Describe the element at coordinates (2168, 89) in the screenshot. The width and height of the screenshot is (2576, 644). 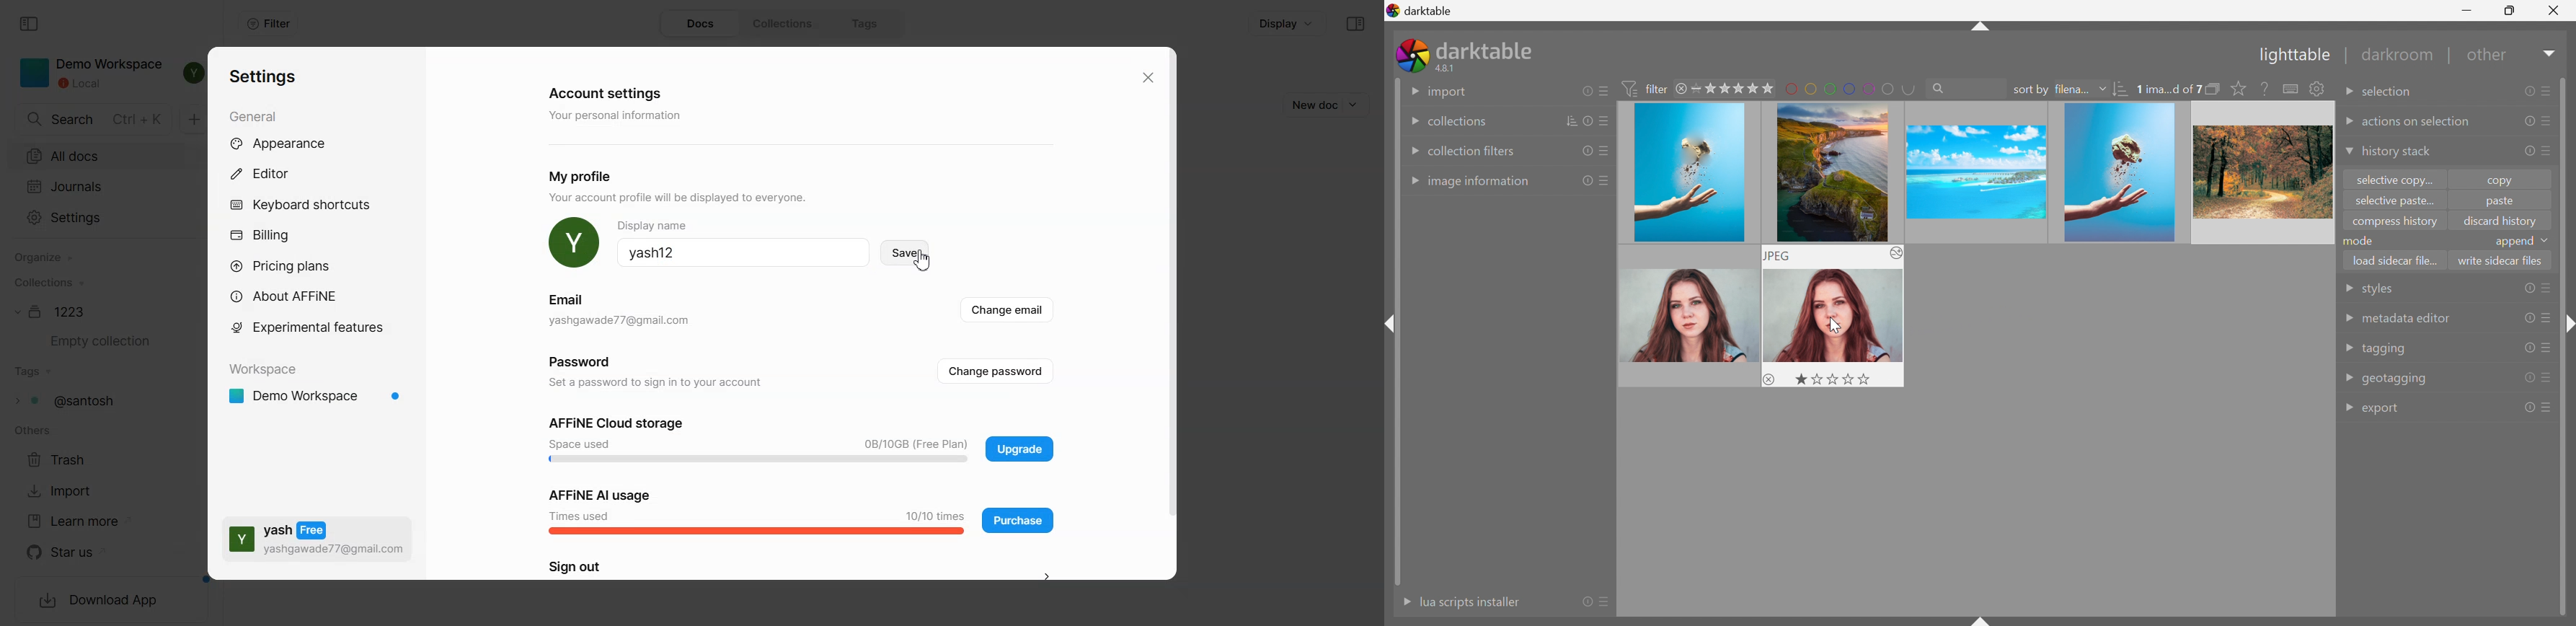
I see `0 ima...d of 7` at that location.